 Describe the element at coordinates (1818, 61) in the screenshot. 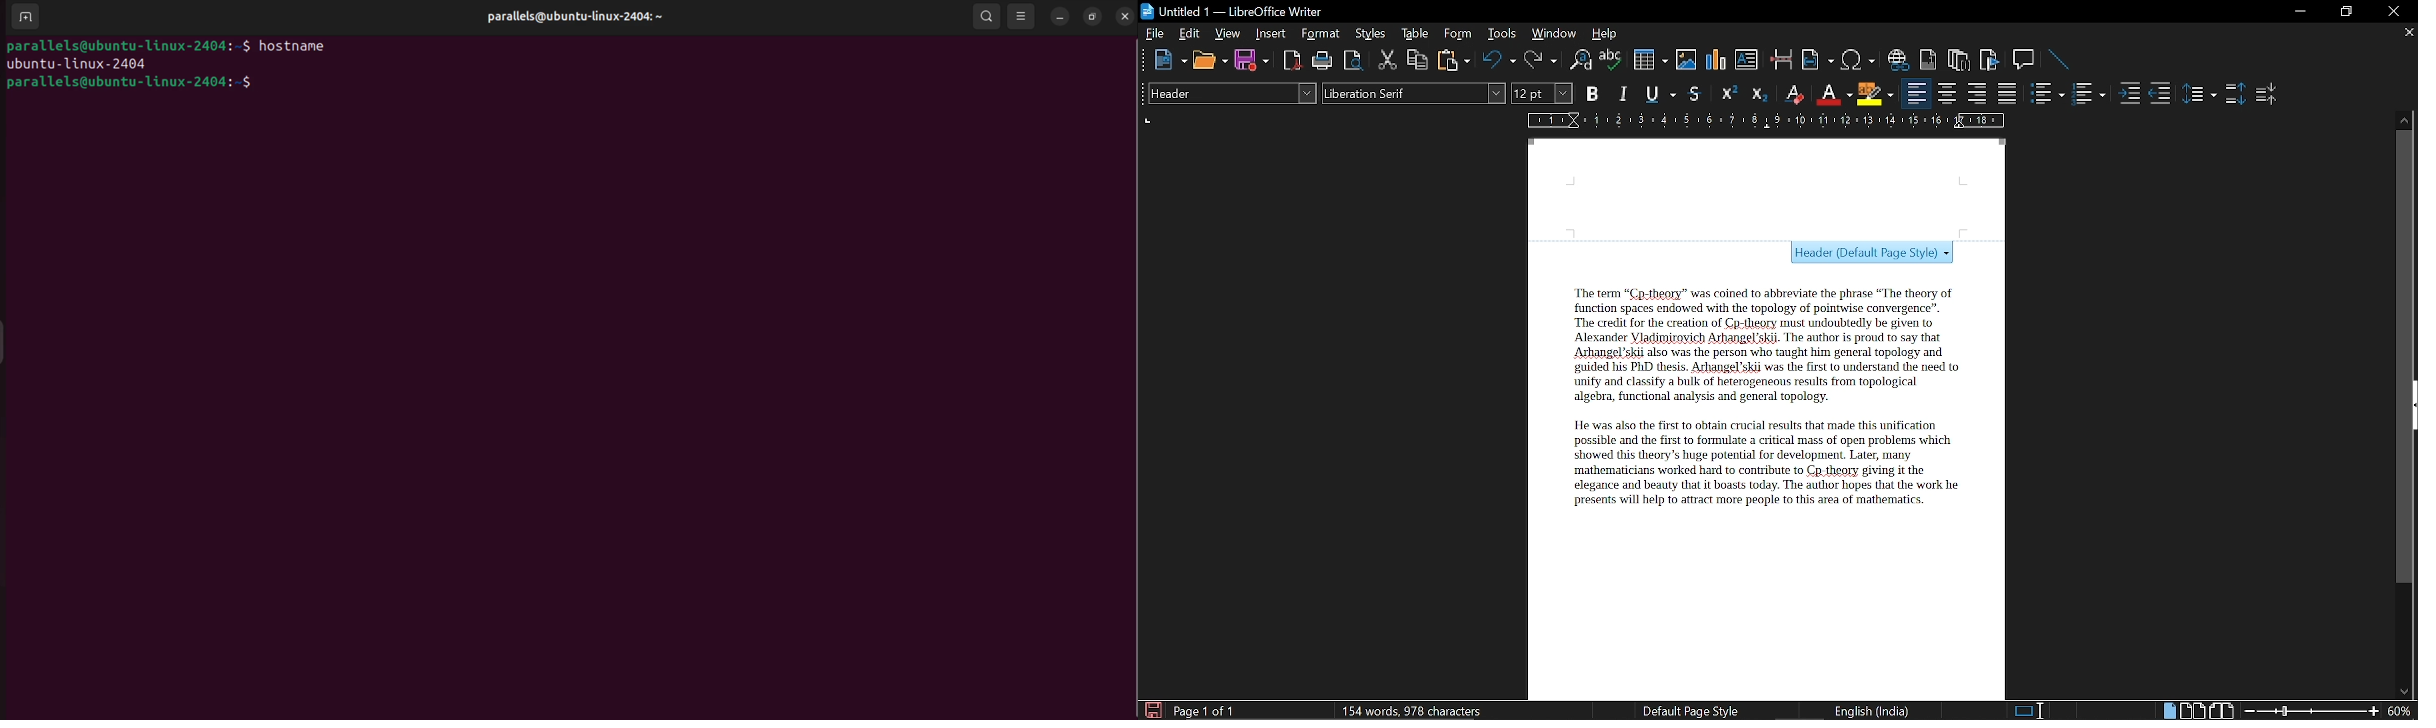

I see `Insert field` at that location.